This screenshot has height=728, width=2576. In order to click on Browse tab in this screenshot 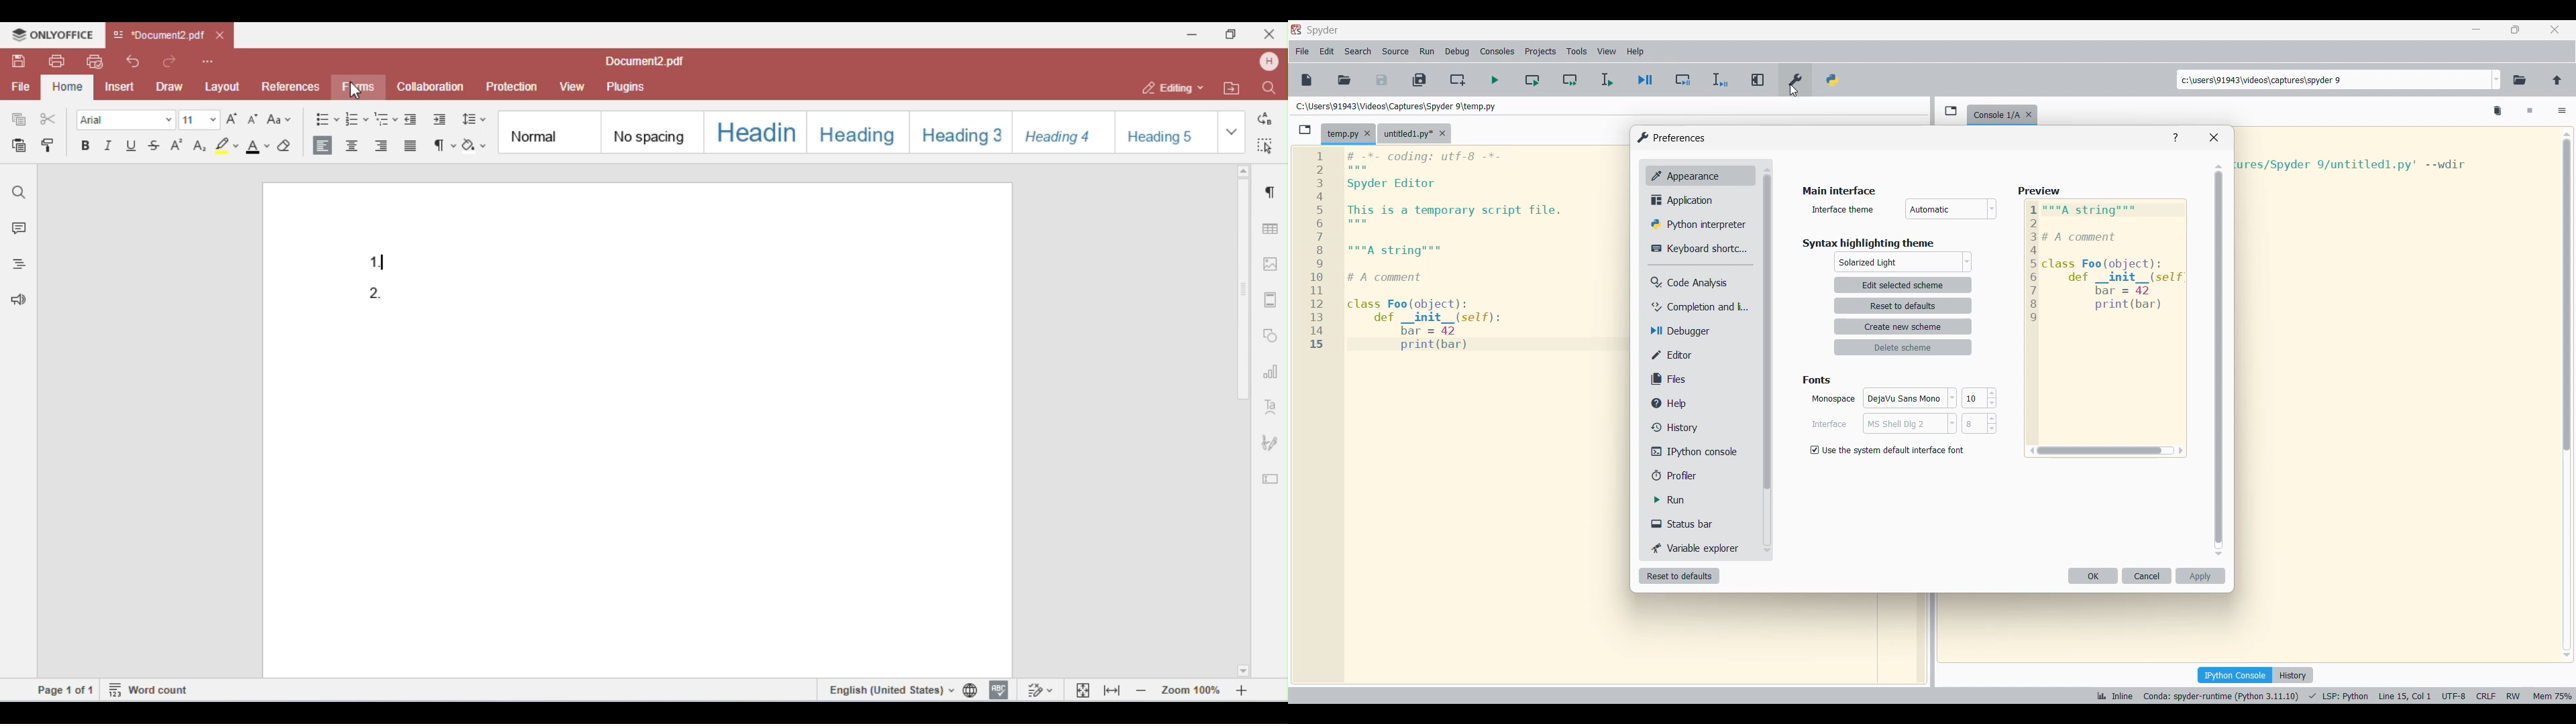, I will do `click(1305, 130)`.